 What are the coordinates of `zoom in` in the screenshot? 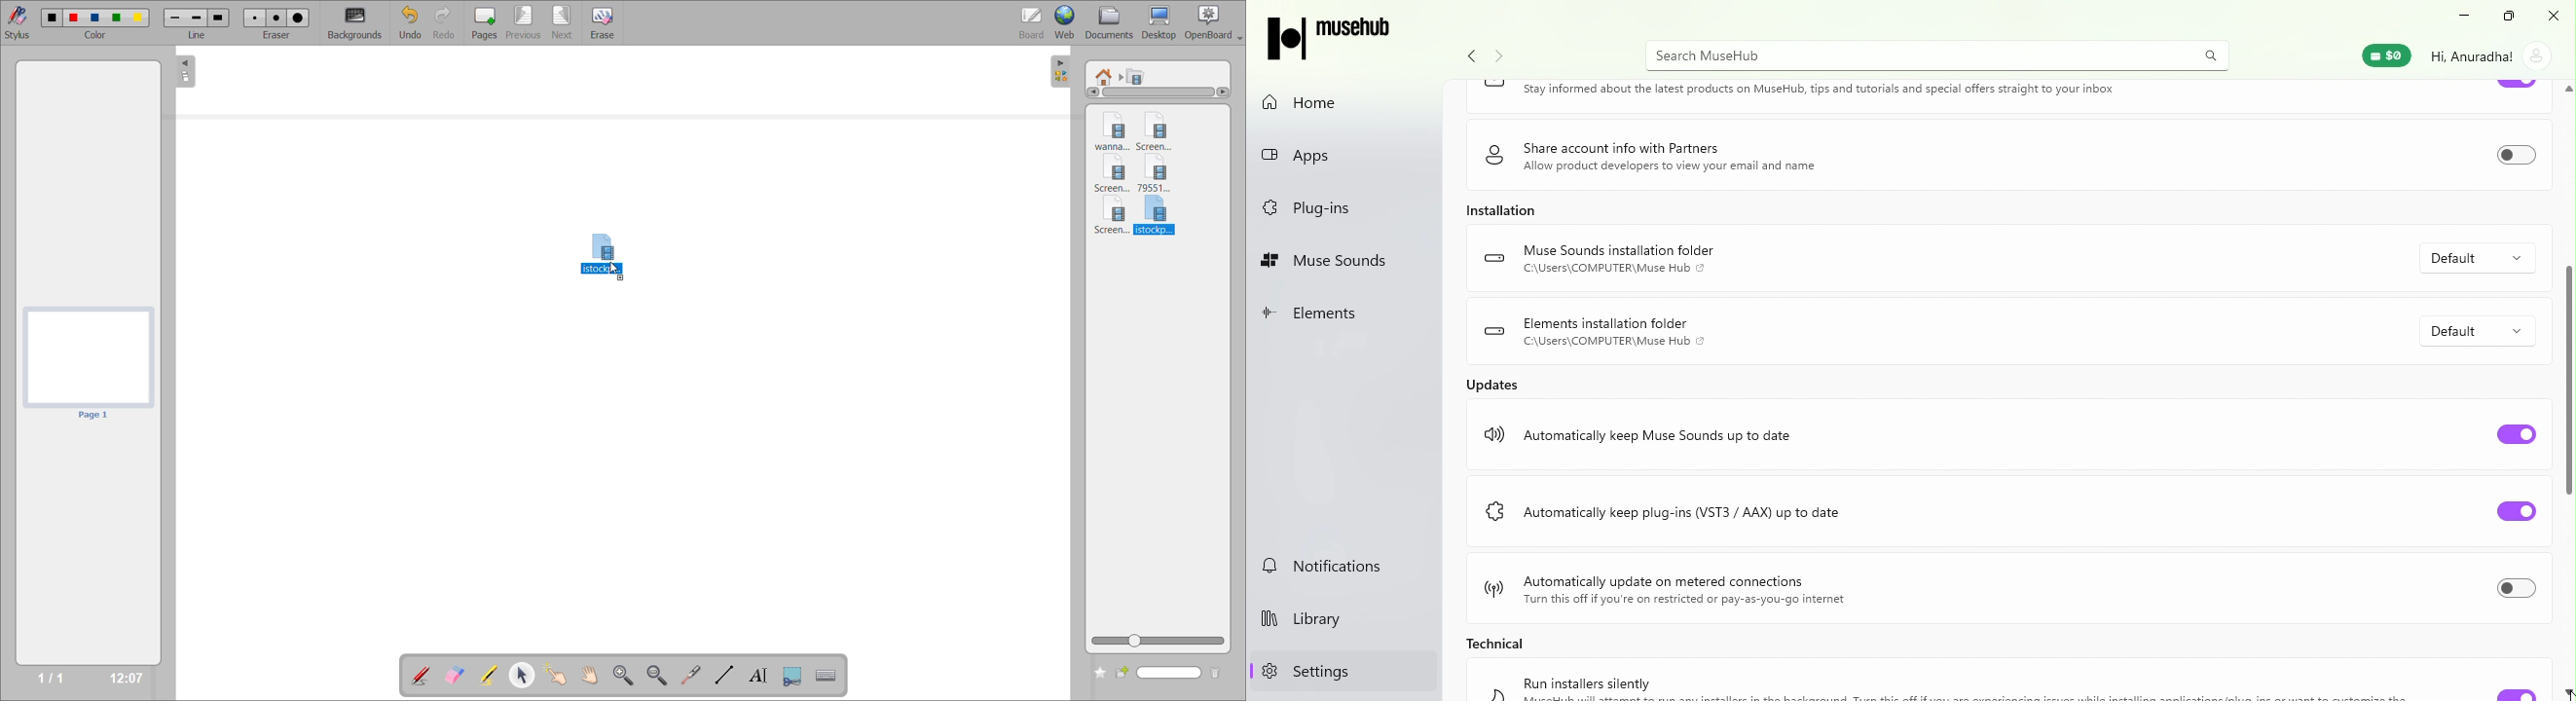 It's located at (623, 674).